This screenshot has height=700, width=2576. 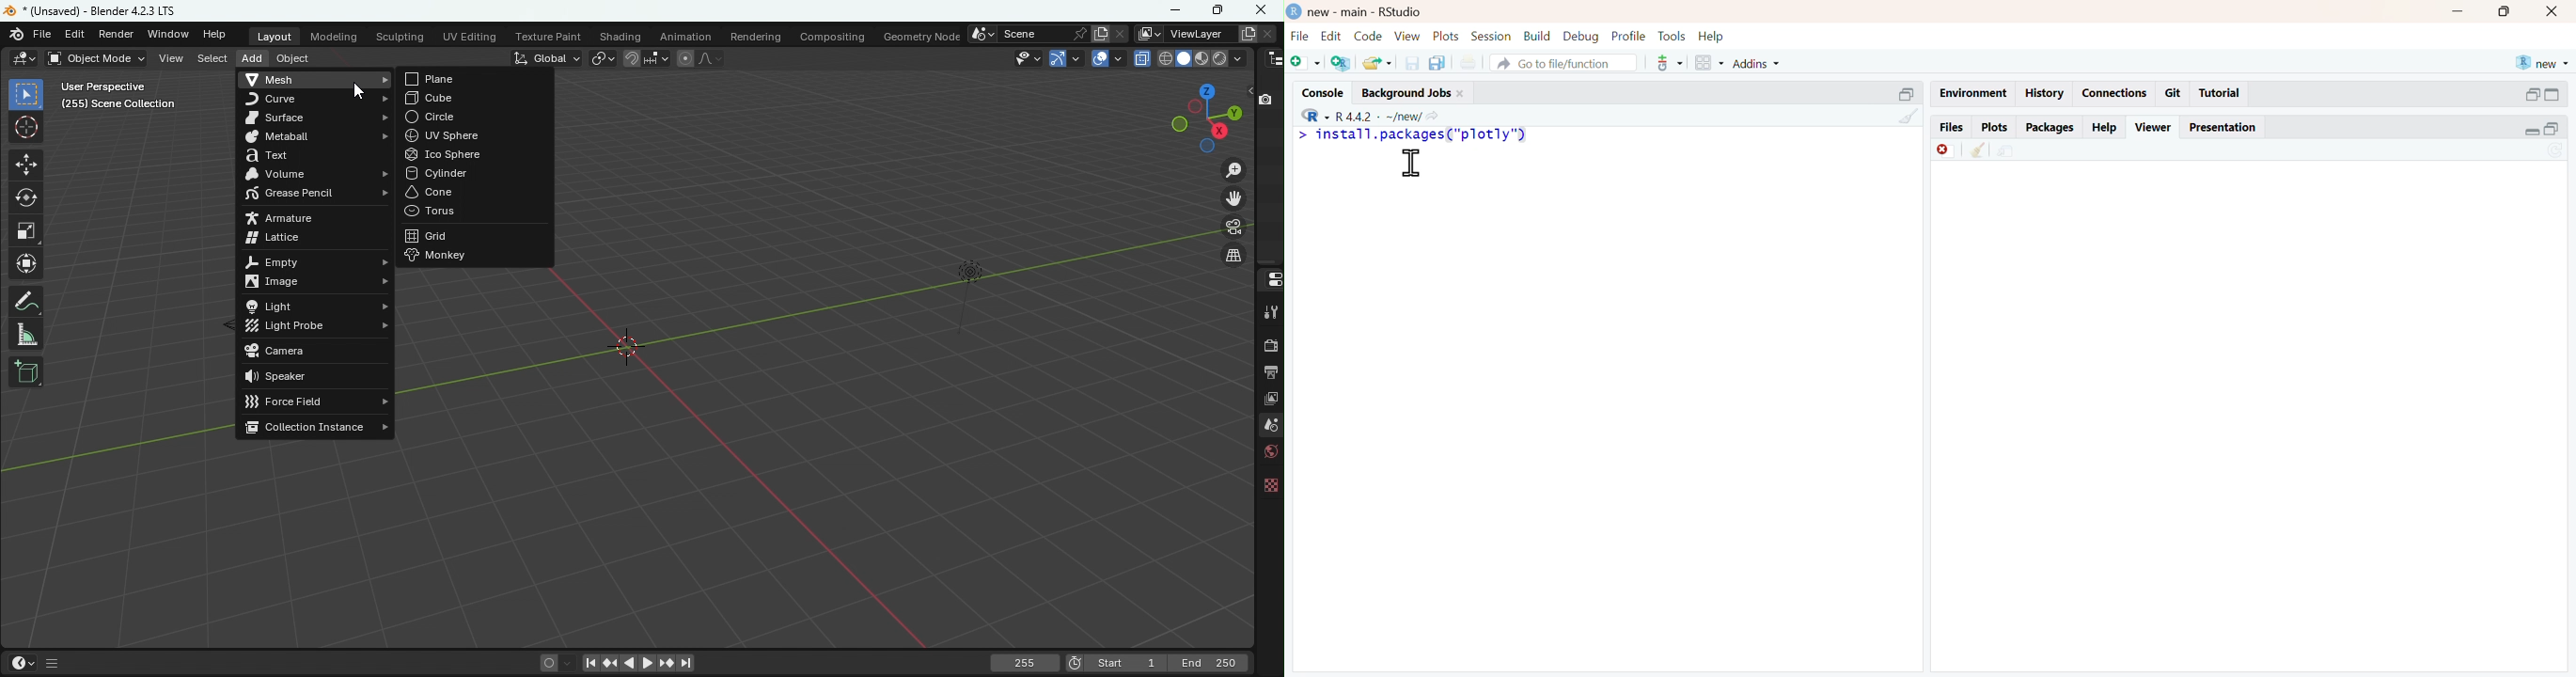 What do you see at coordinates (1994, 127) in the screenshot?
I see `plots` at bounding box center [1994, 127].